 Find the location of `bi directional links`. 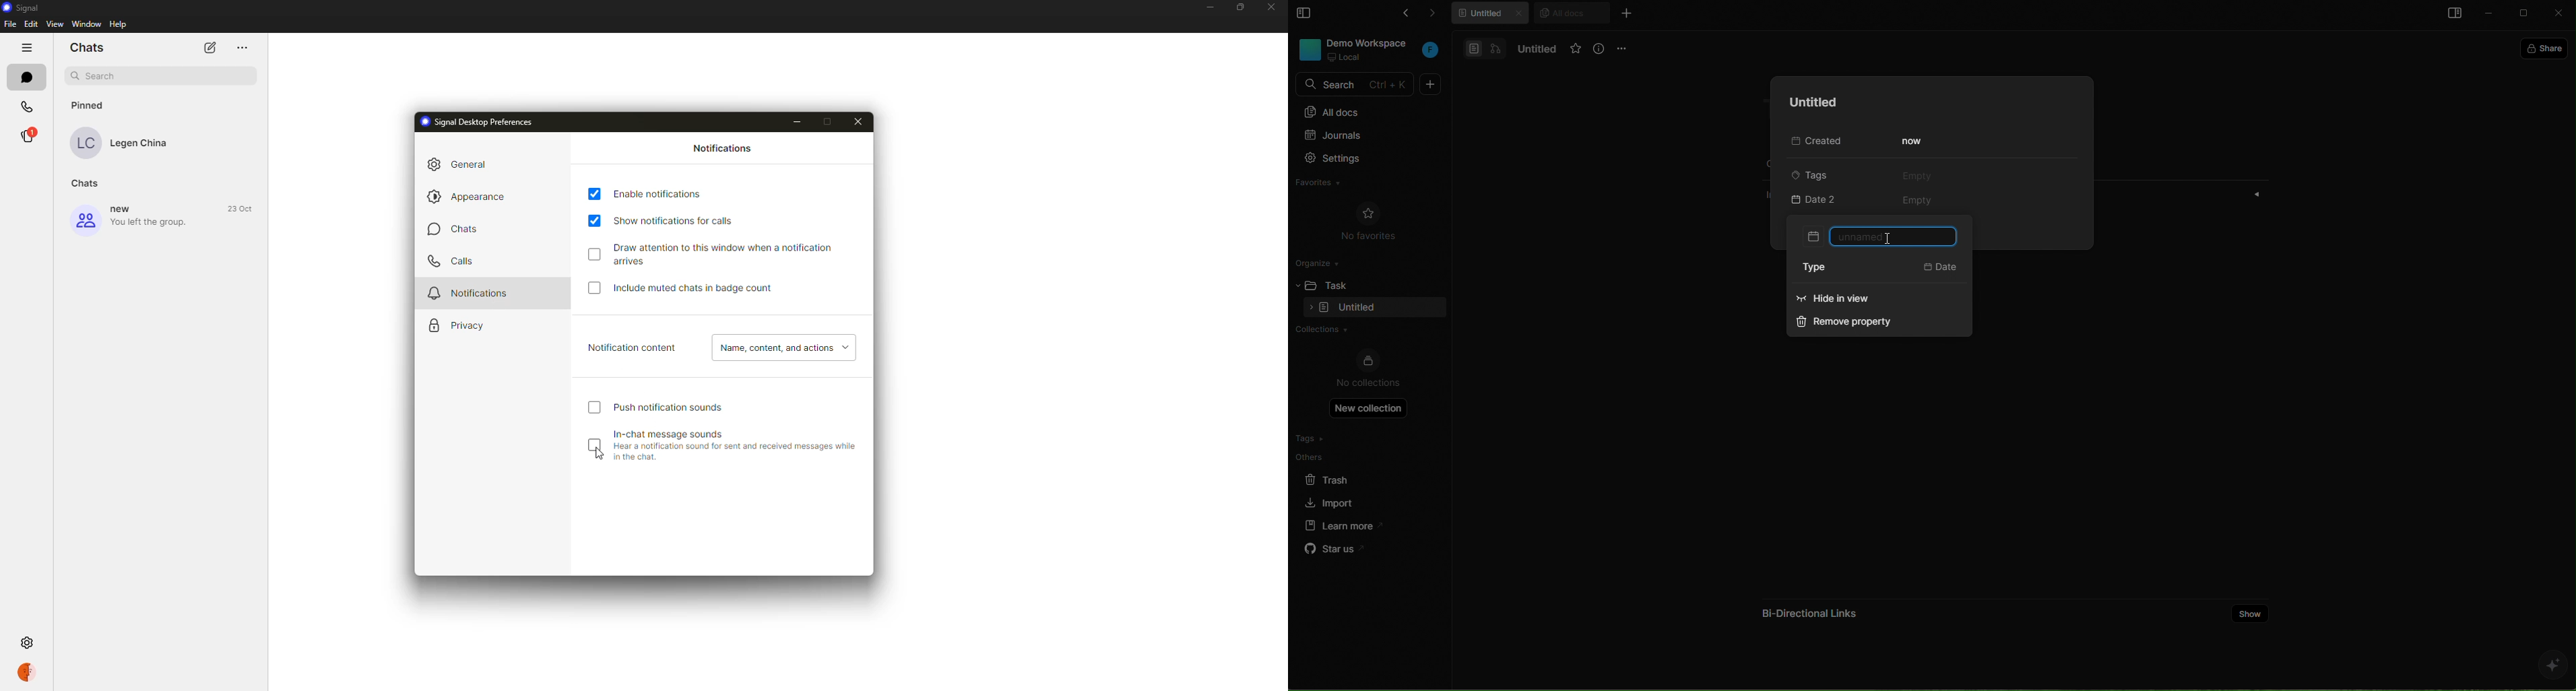

bi directional links is located at coordinates (1807, 609).